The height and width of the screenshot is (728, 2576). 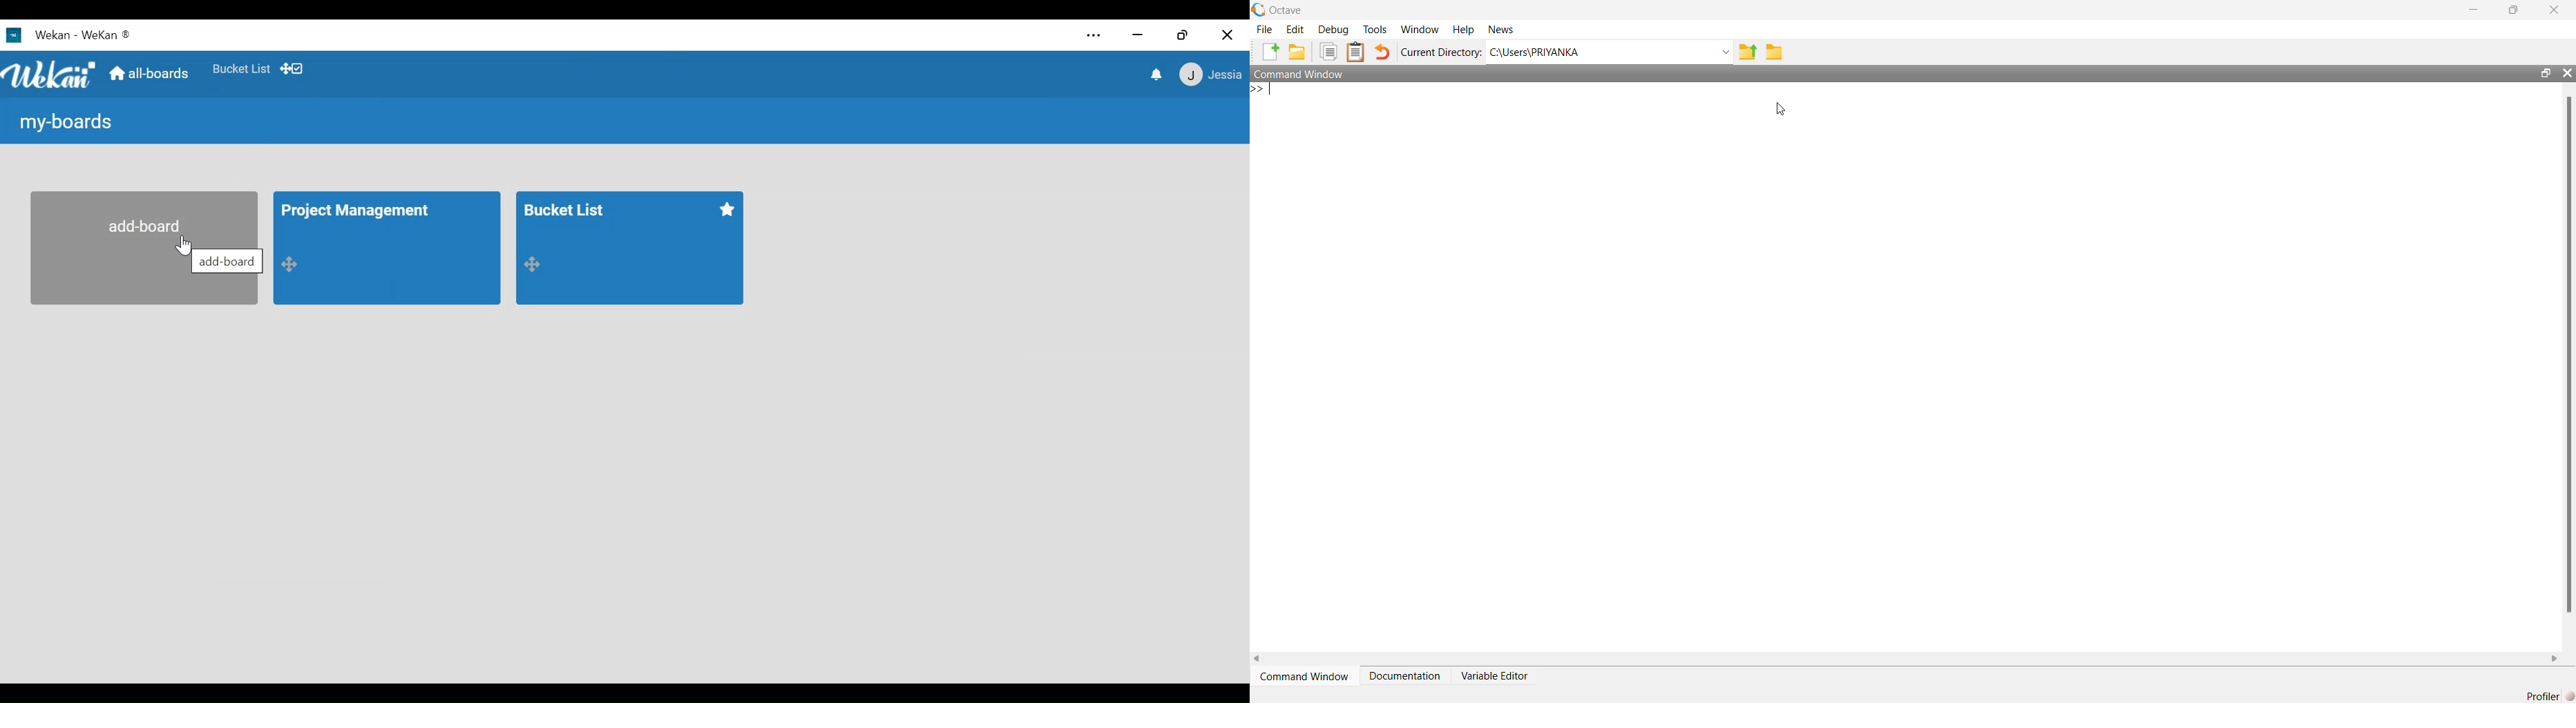 I want to click on Desktop drag handles, so click(x=291, y=68).